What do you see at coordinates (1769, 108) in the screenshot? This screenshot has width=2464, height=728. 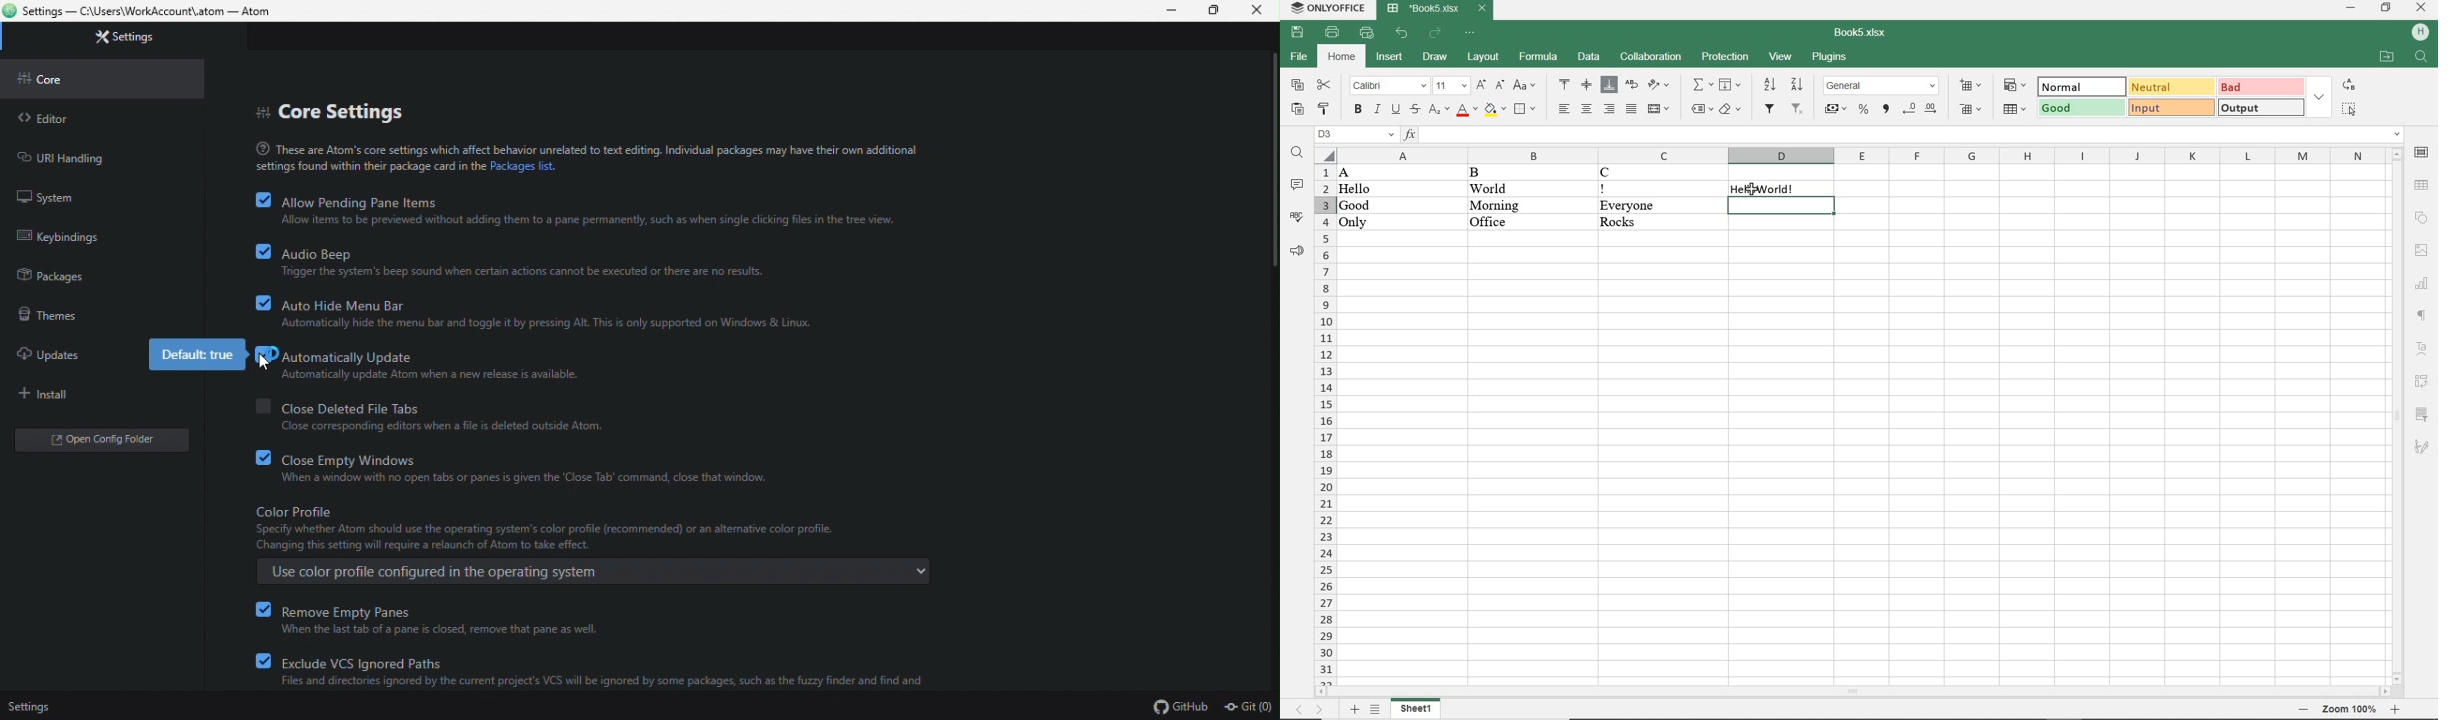 I see `FILTER` at bounding box center [1769, 108].